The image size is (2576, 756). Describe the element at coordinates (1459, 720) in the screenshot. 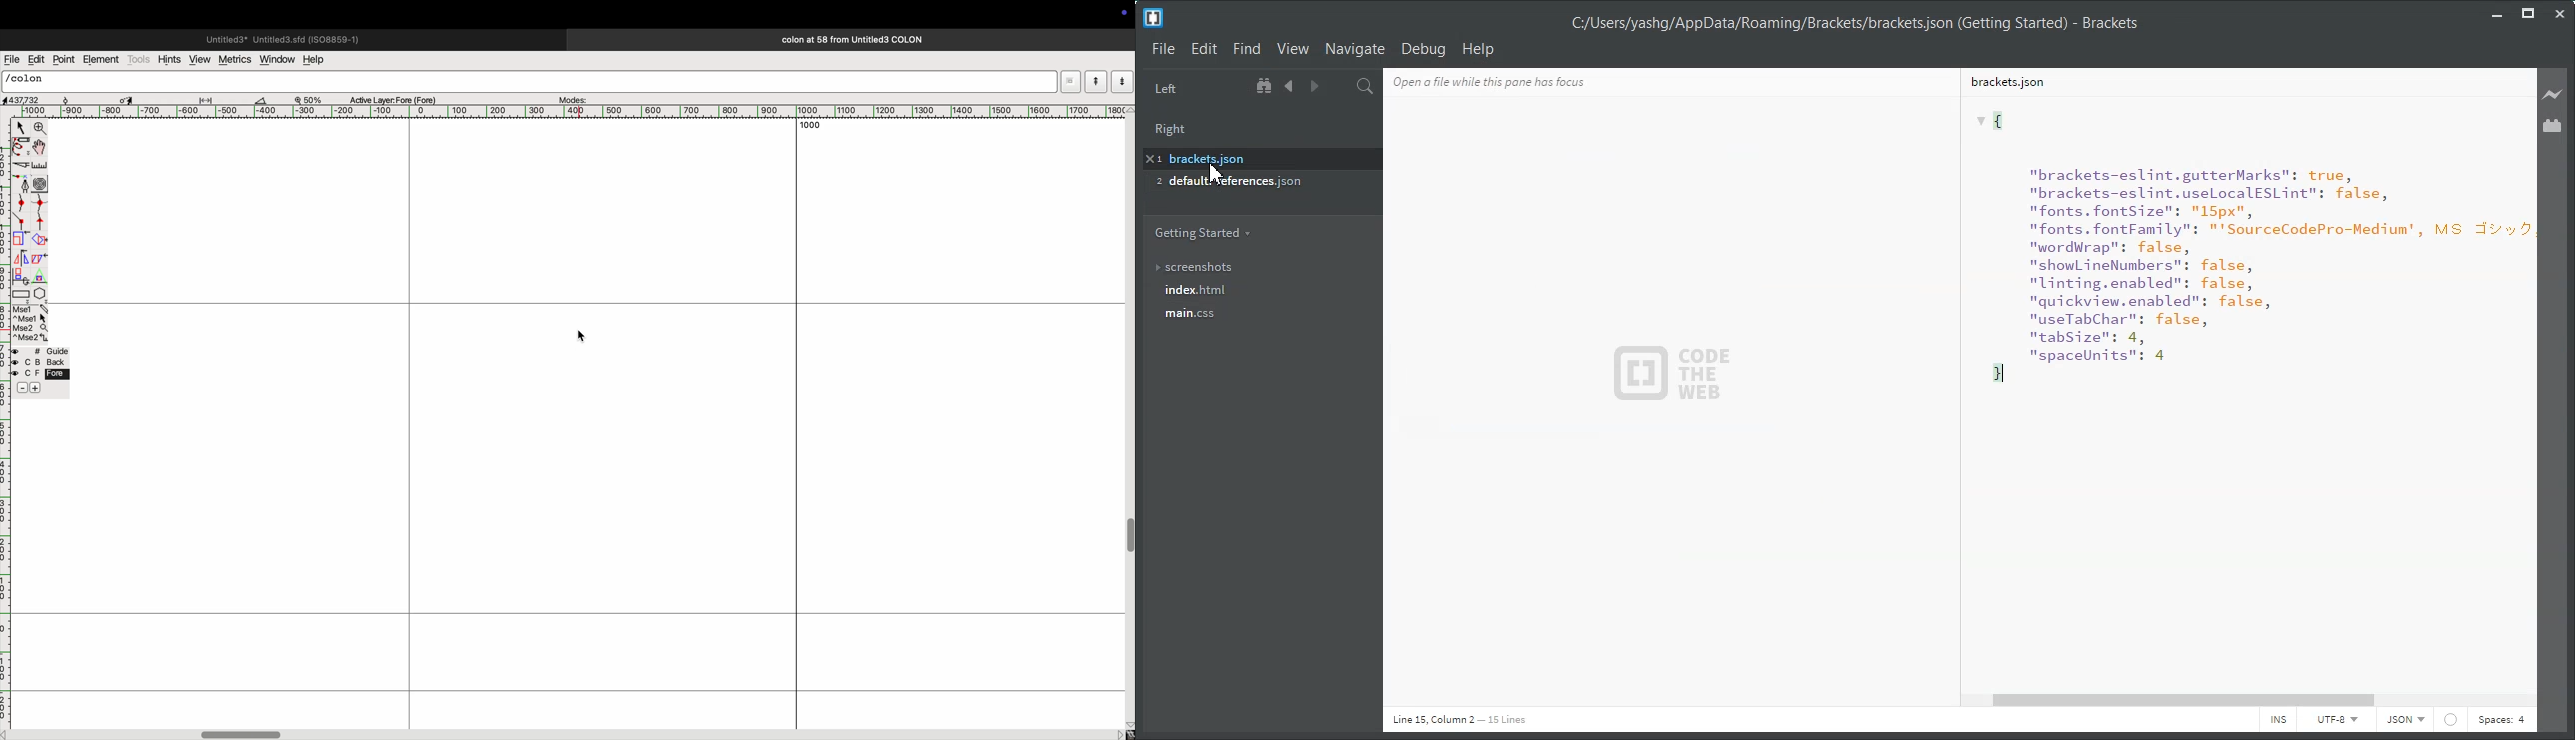

I see `Text` at that location.